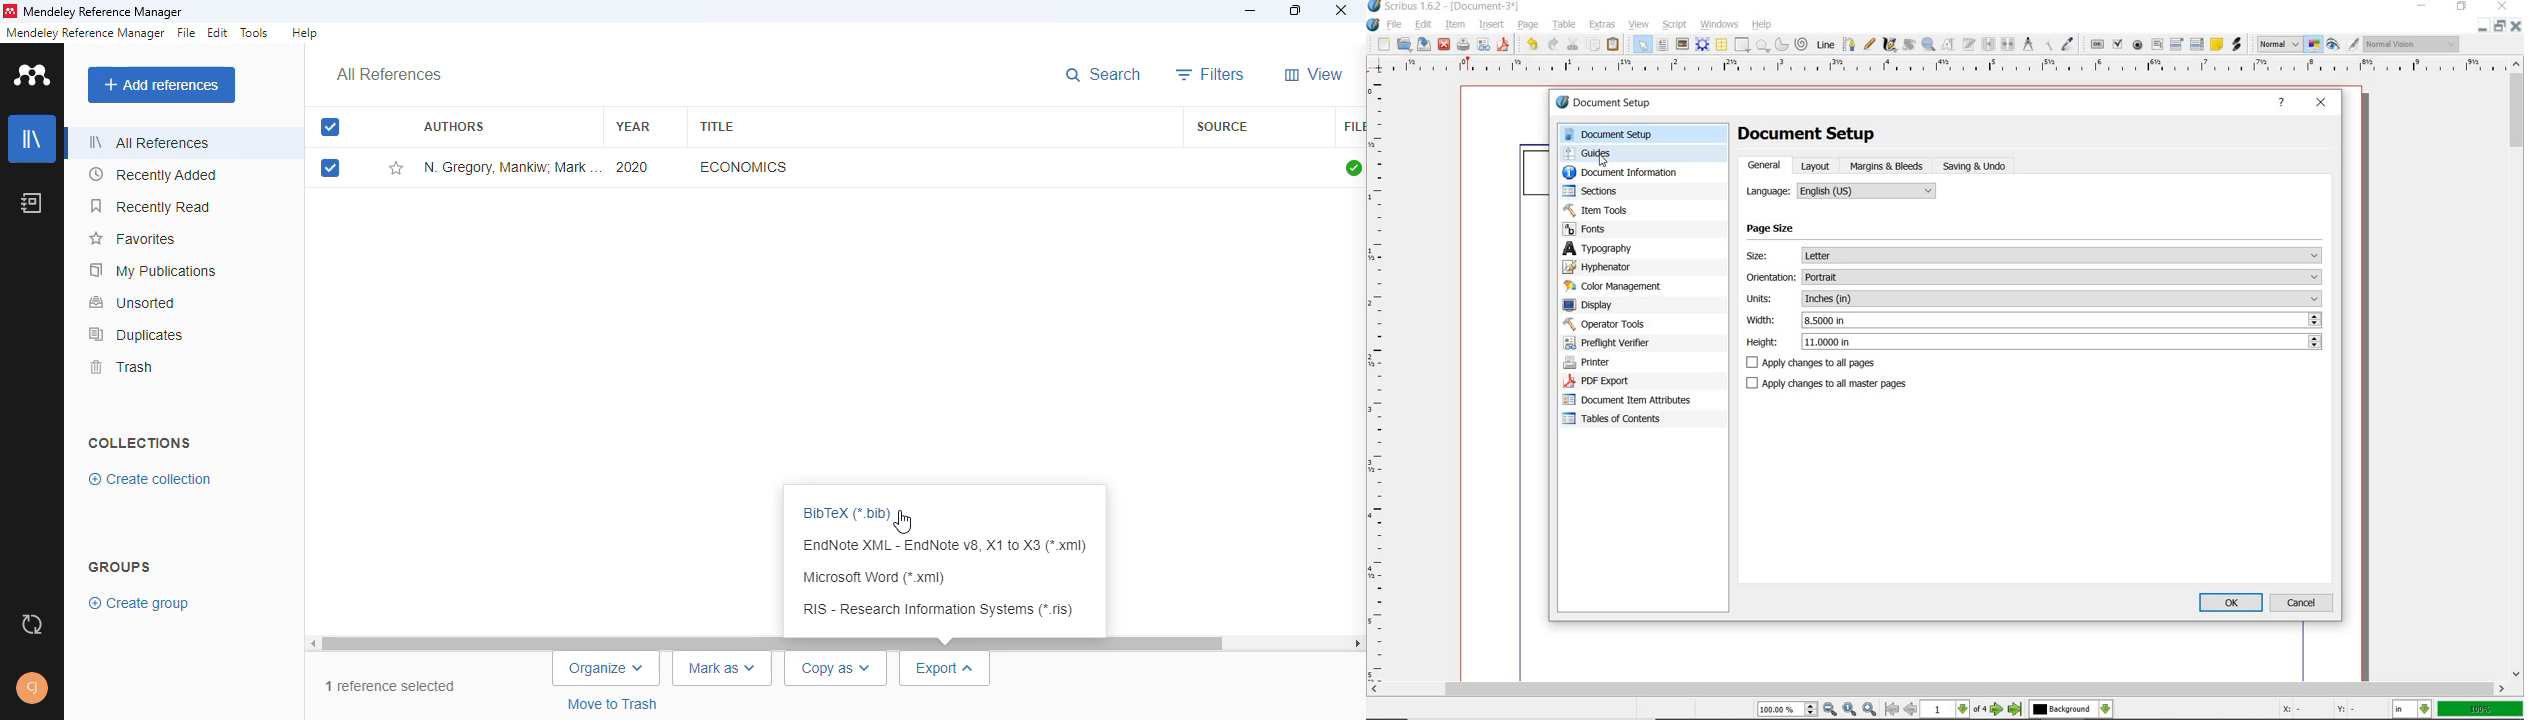 The height and width of the screenshot is (728, 2548). I want to click on zoom in or zoom out, so click(1929, 46).